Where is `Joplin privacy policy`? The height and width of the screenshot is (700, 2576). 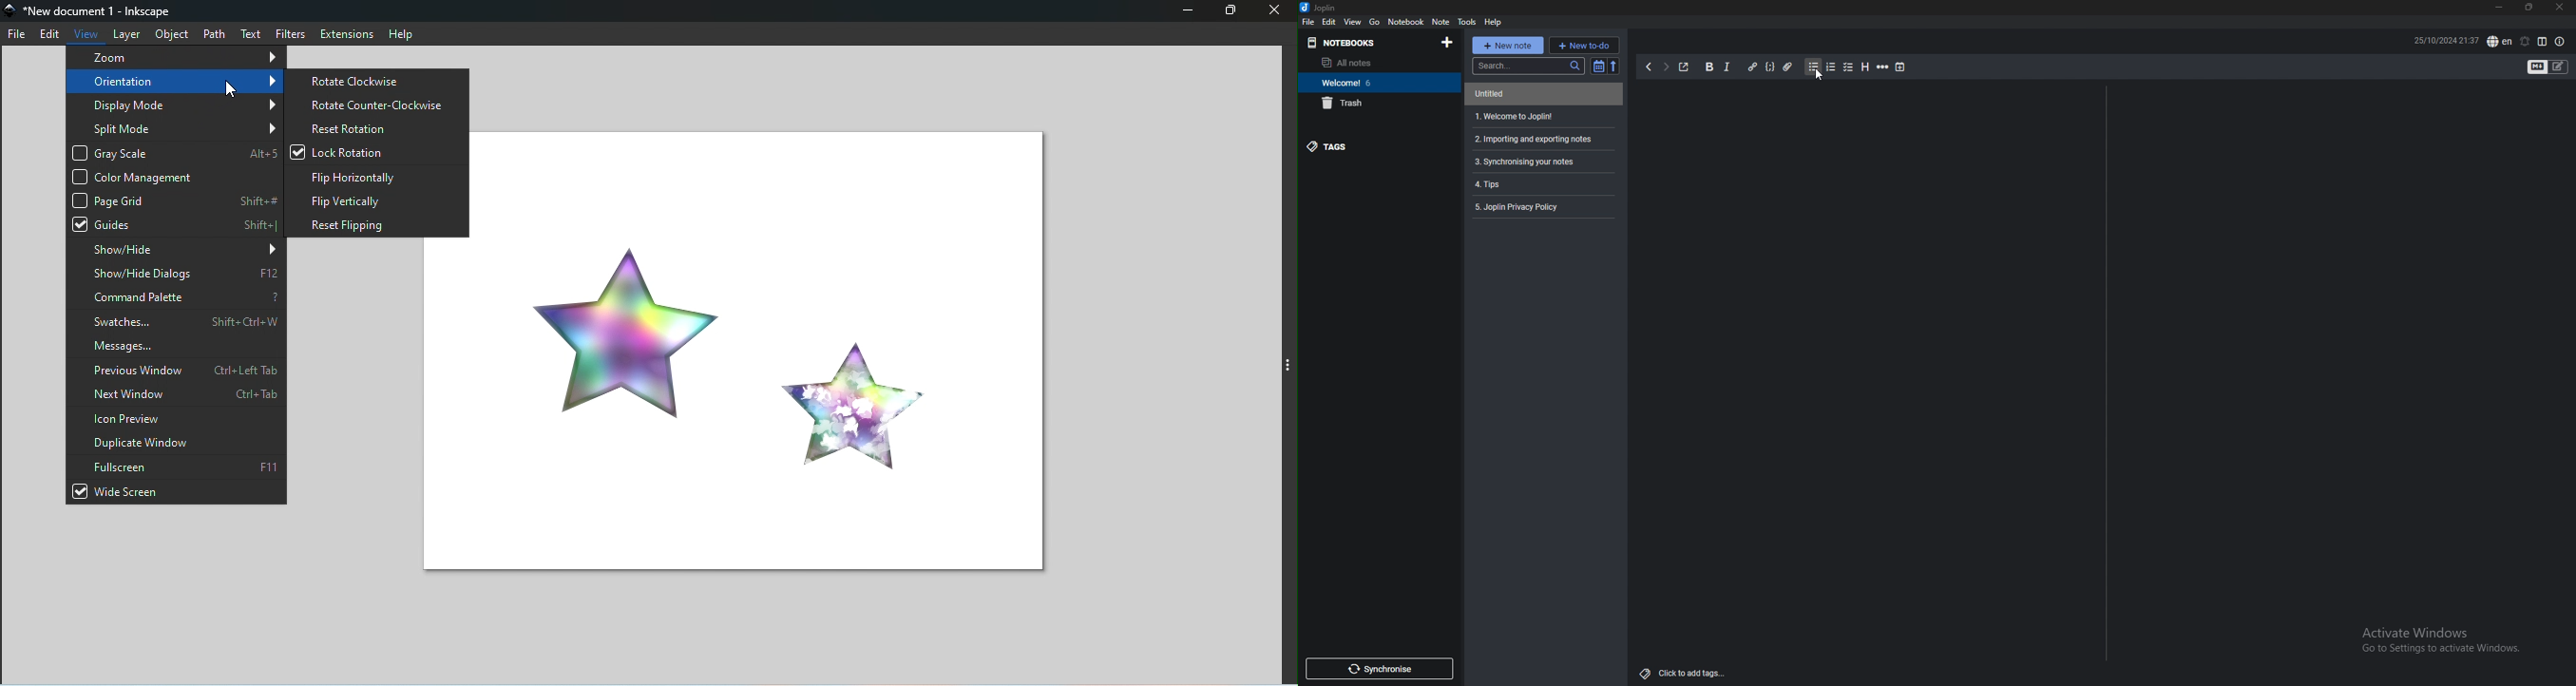 Joplin privacy policy is located at coordinates (1523, 205).